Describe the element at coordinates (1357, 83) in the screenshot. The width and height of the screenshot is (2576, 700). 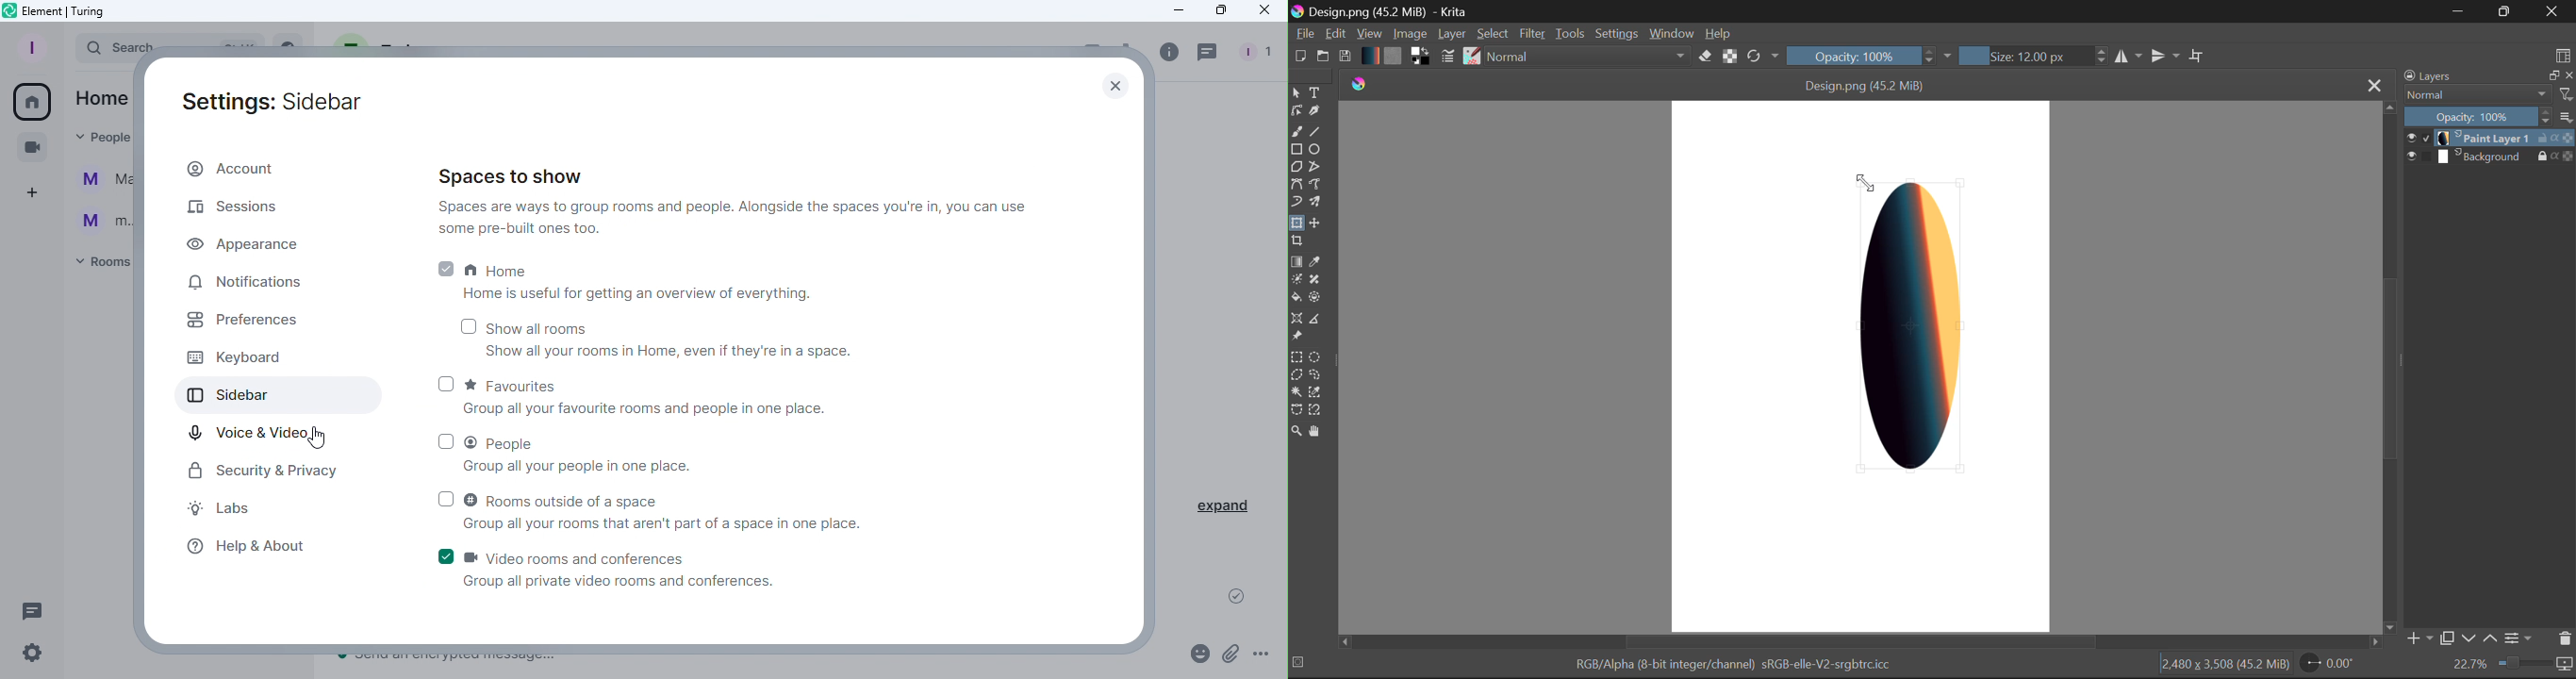
I see `Krita Logo` at that location.